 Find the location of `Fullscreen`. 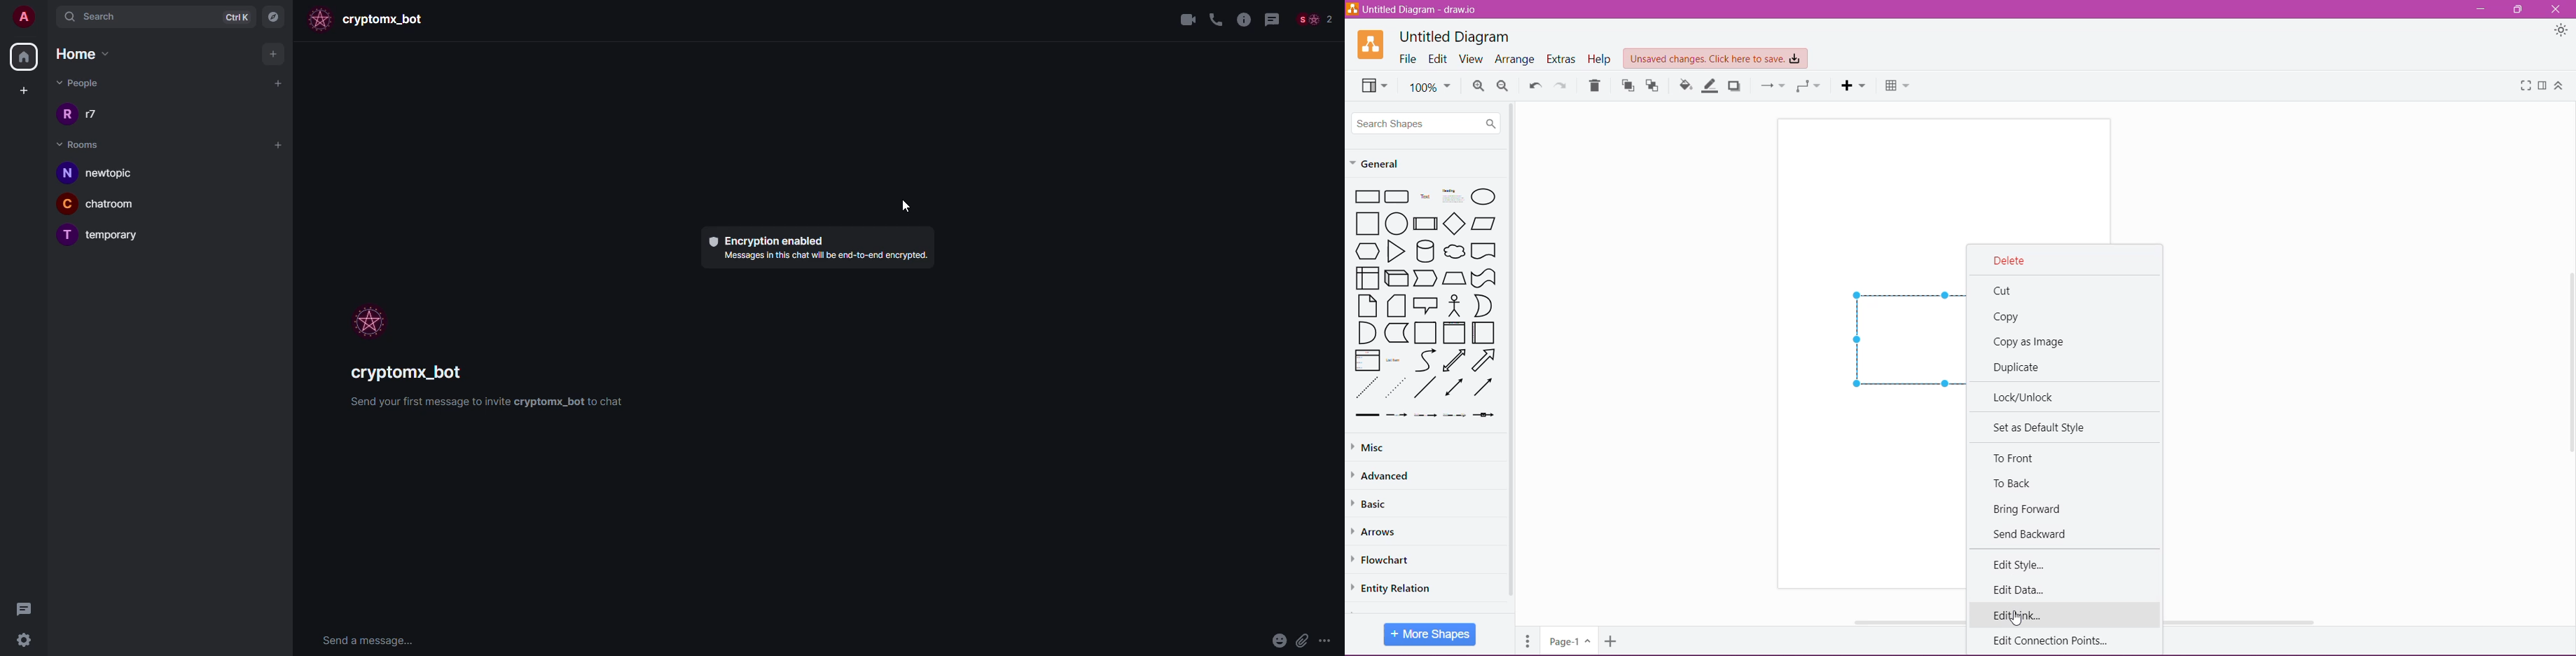

Fullscreen is located at coordinates (2526, 86).